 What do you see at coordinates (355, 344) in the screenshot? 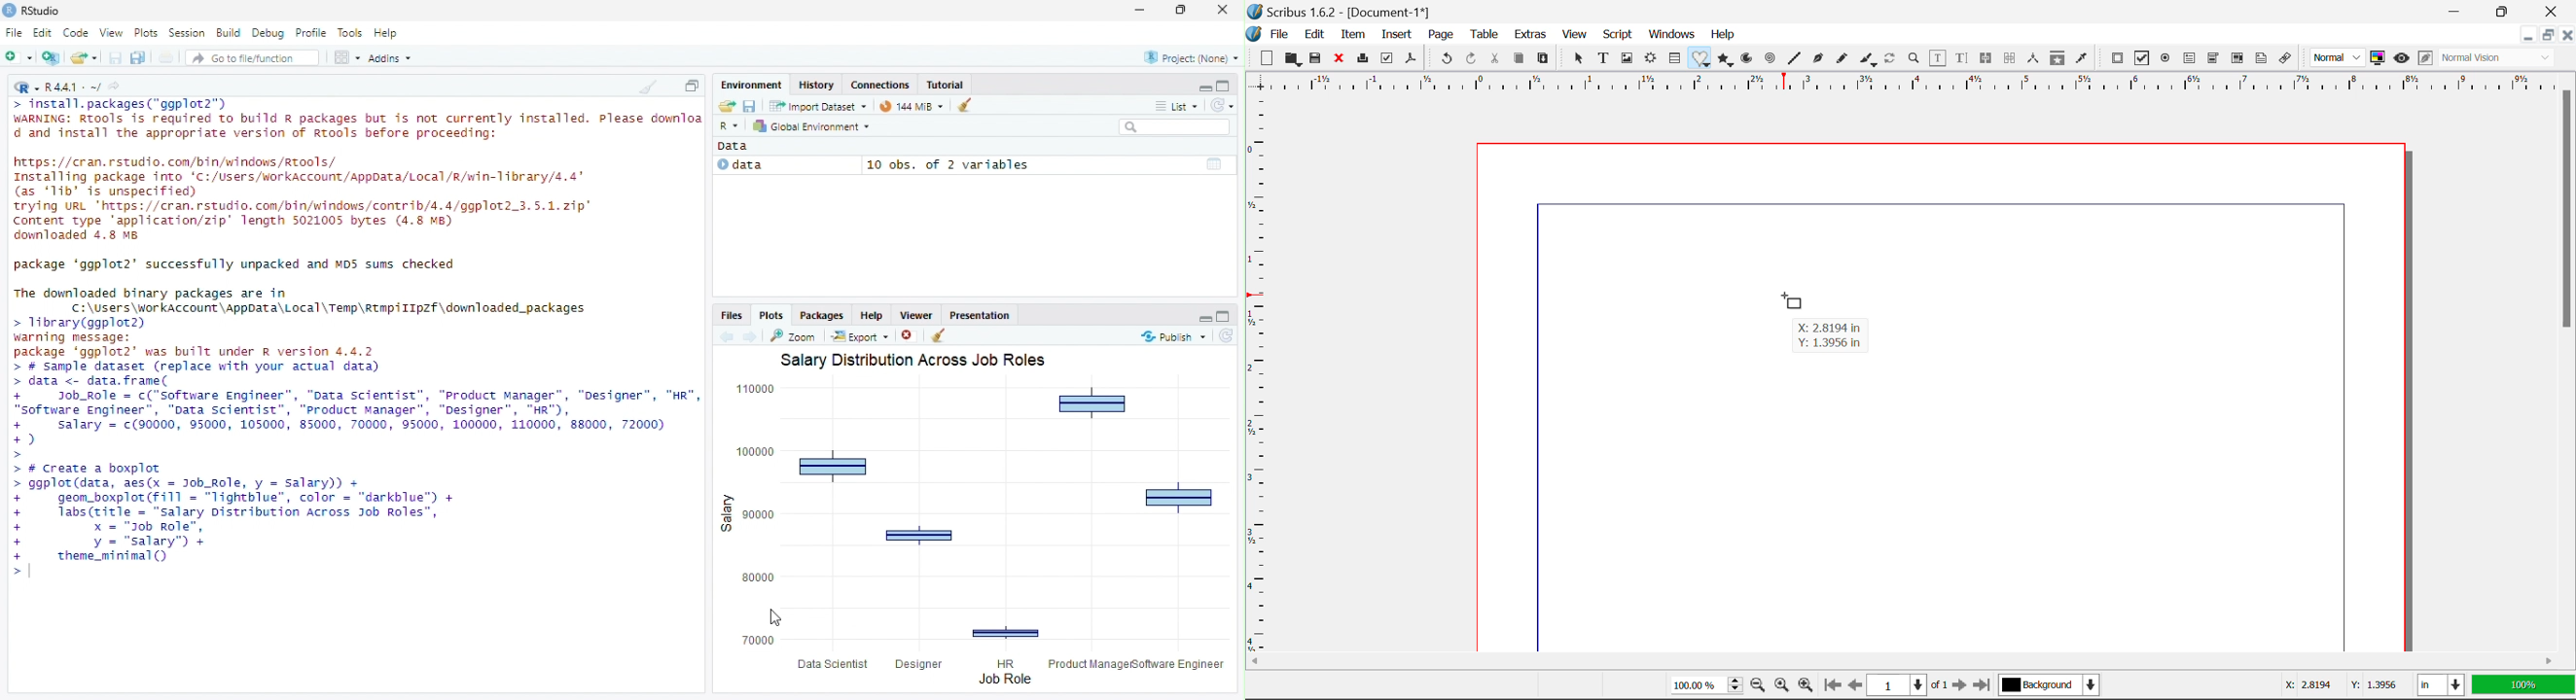
I see `Code - > install.packages("ggplot2") WARNING: Rtools is required to build R packages but is not currently installed. Please downloa d and install the appropriate version of Rtools before proceeding:  https://cran.rstudio.com/bin/windows/Rtools/ Installing package into 'C:/Users/workAccount/AppData/Local/R/win-library/4.4' (as 'lib' is unspecified) trying URL 'https://cran.rstudio.com/bin/windows/contrib/4.4/ggplot2_3.5.1.zip' Content type 'application/zip' length 5021005 bytes (4.8 MB) downloaded 4.8 MB  package ggplot2' successfully unpacked and MD5 sums checked The downloaded binary packages are in C:\Users\workAccount\AppData\Local\Temp\RtmpiIIpZf\downloaded_packages > library(ggplot2) > Files warning message: package ggplot2' was built under R version 4.4.2 > # Sample dataset (replace with your actual data) > data <- data.frame( + Job_Role c("Software Engineer", "Data Scientist", "Product Manager", "Designer", "HR", "Software Engineer", "Data Scientist", "Product Manager", "Designer", "HR"), + salary c(90000, 95000, 105000, 85000, 70000, 95000, 100000, 110000, 88000, 72000)  > Create a boxplot > ggplot(data, aes (x Job Role, y salary)) + geom_boxplot(fill "lightblue", color "darkblue") + + + labs (title "Salary Distribution Across Job Roles", y = "salary") + + x = "Job Role", theme minimal()` at bounding box center [355, 344].